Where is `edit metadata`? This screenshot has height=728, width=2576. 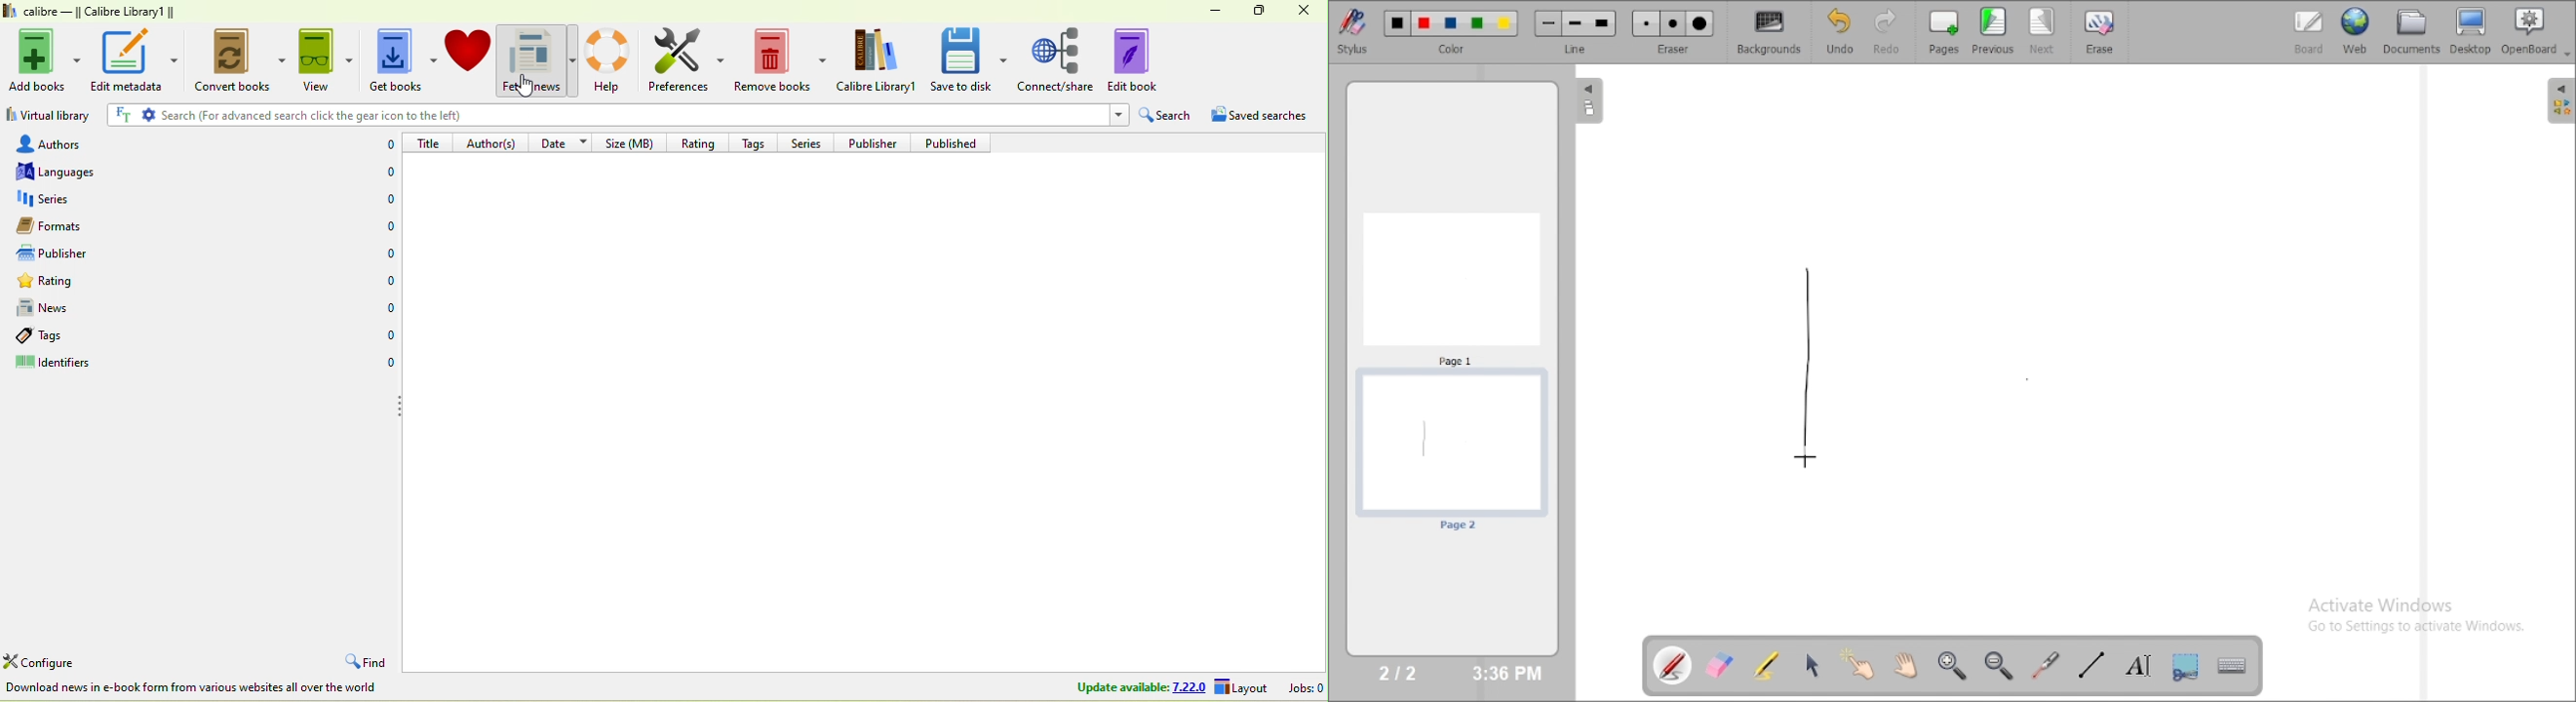 edit metadata is located at coordinates (125, 60).